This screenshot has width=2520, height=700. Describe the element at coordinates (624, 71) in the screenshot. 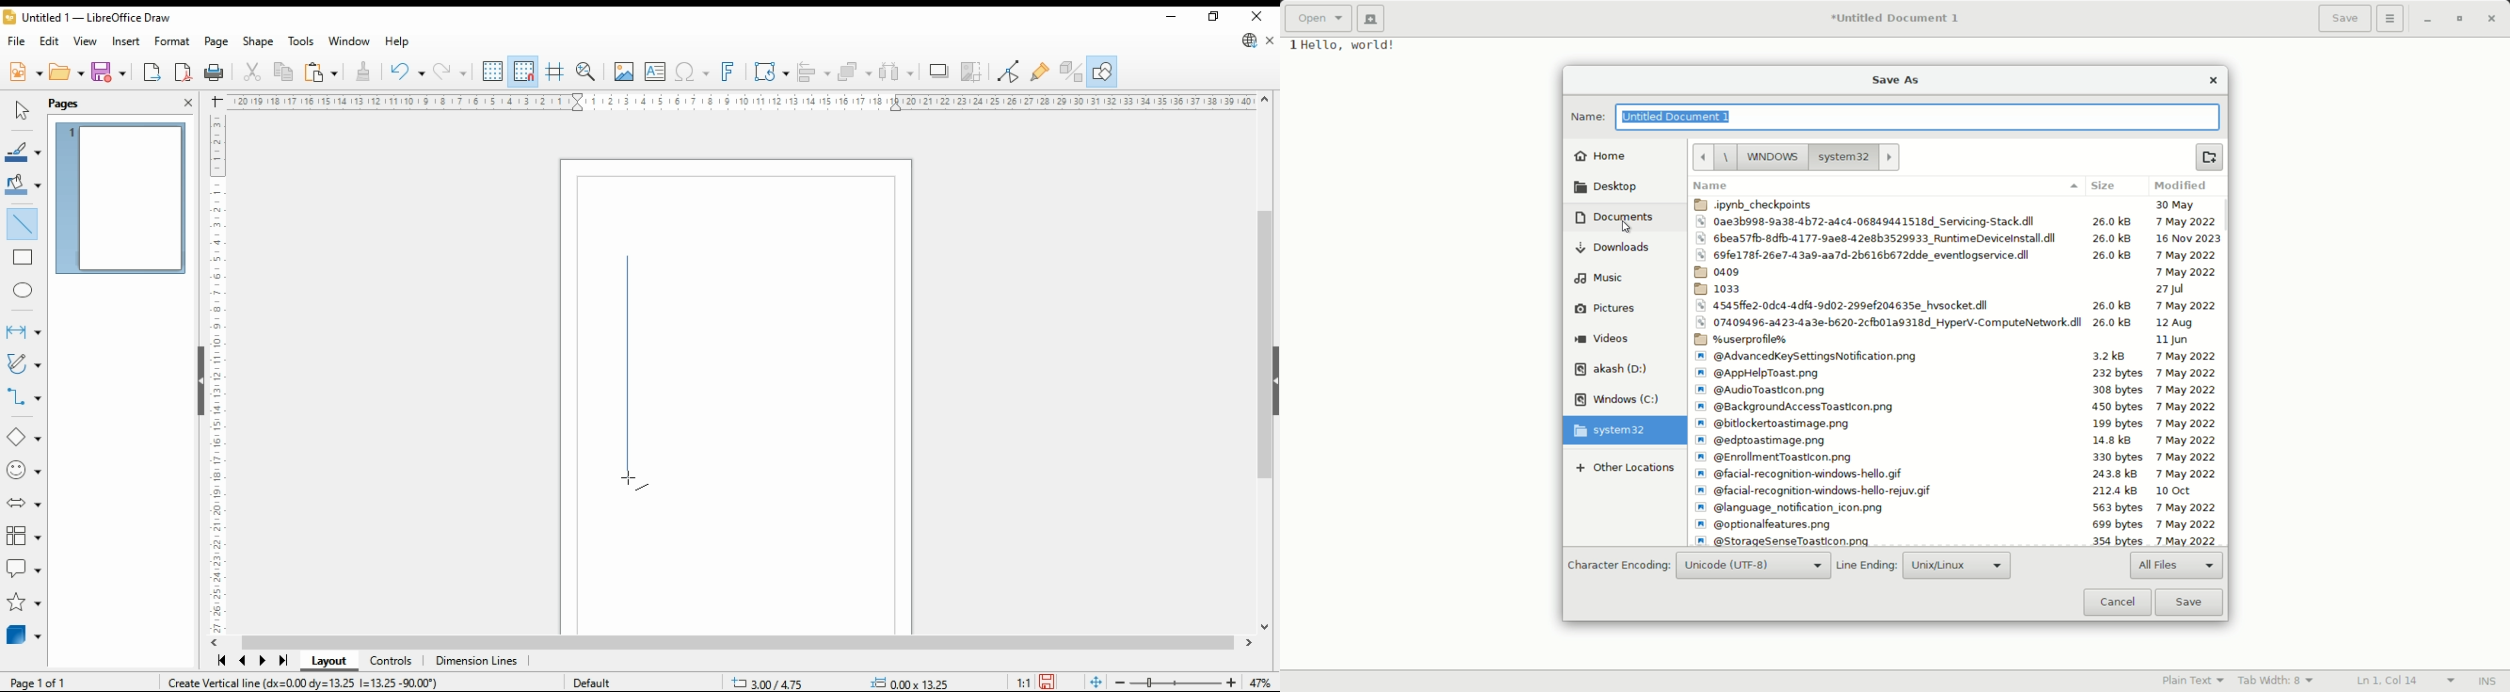

I see `insert image` at that location.